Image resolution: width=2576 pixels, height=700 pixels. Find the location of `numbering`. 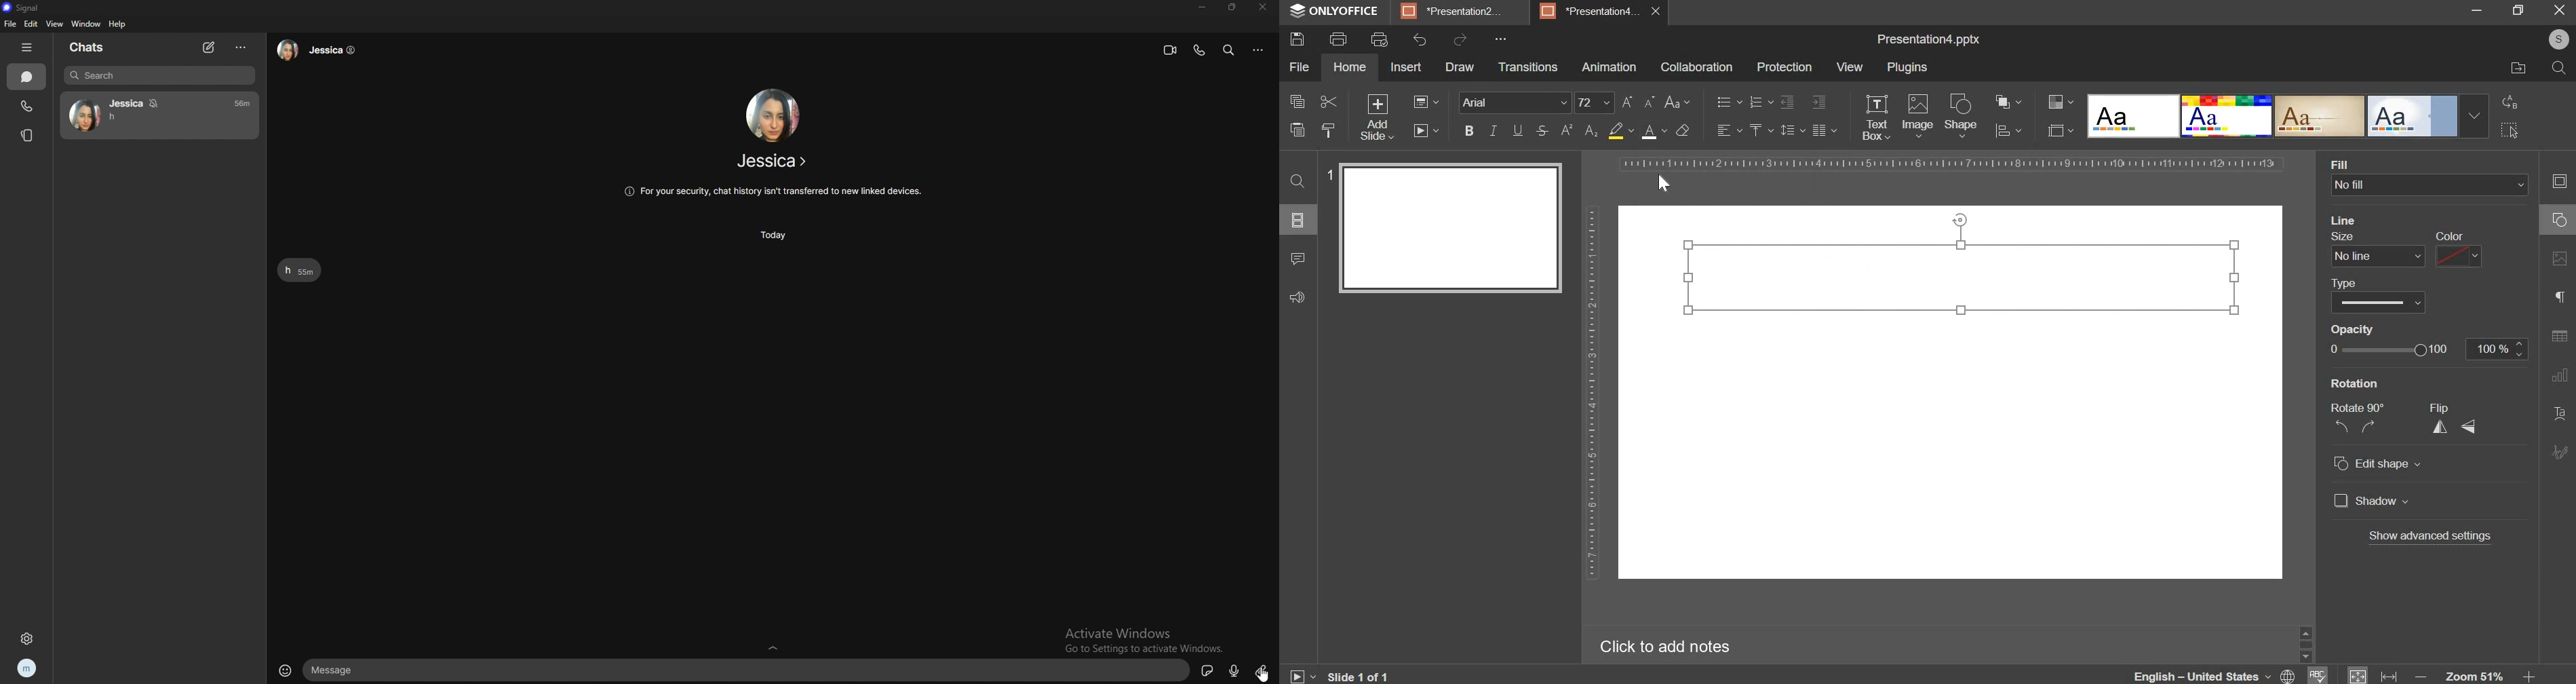

numbering is located at coordinates (1760, 102).